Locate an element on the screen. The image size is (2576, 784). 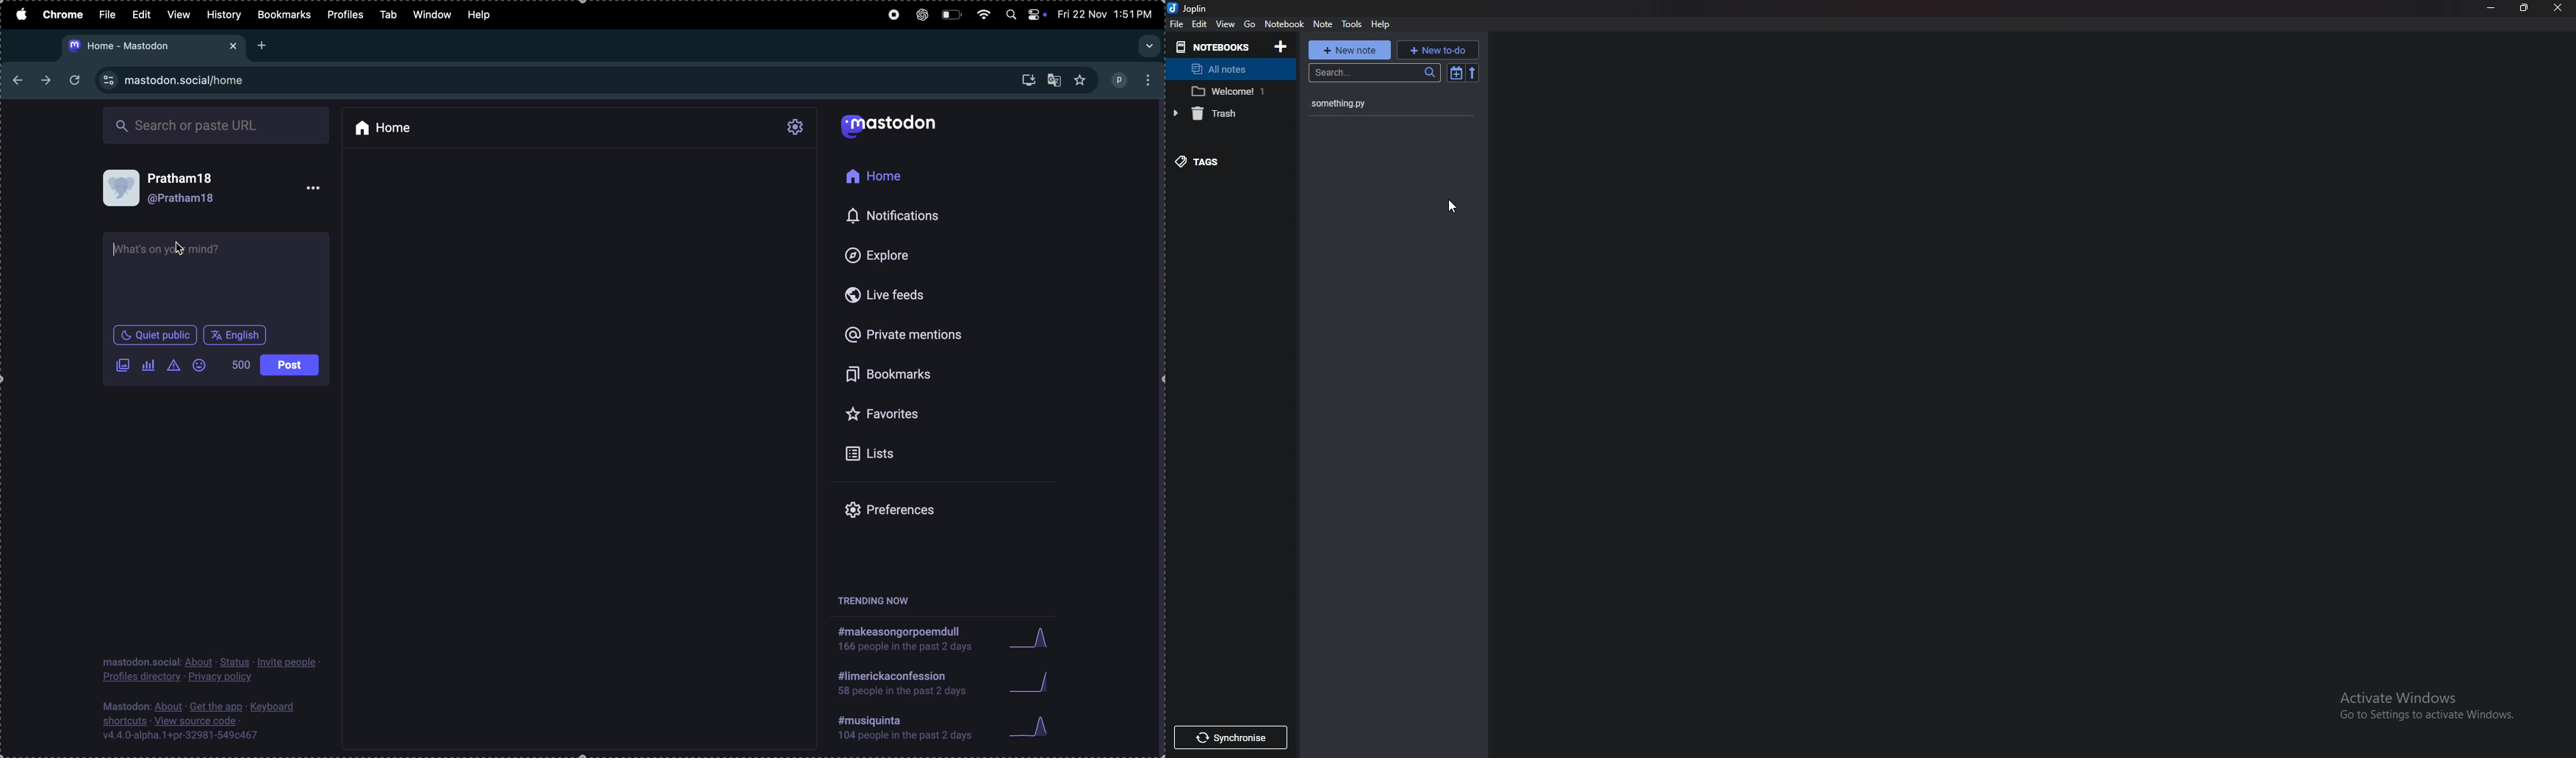
translate is located at coordinates (1054, 80).